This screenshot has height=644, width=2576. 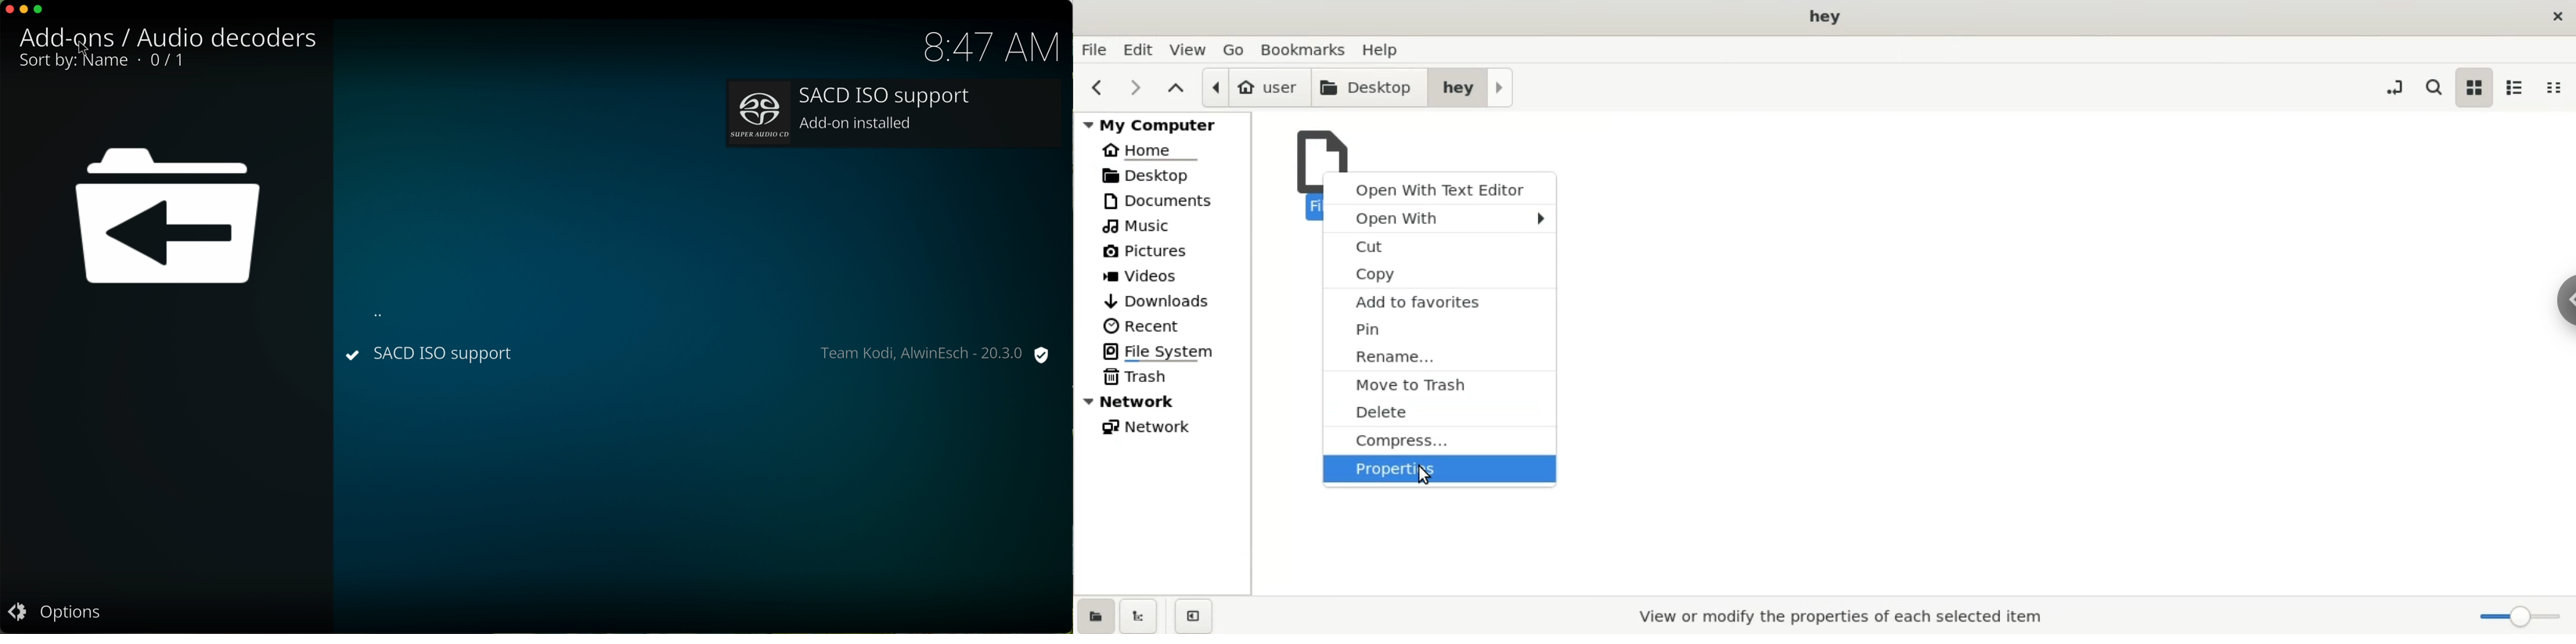 I want to click on cursor, so click(x=1429, y=476).